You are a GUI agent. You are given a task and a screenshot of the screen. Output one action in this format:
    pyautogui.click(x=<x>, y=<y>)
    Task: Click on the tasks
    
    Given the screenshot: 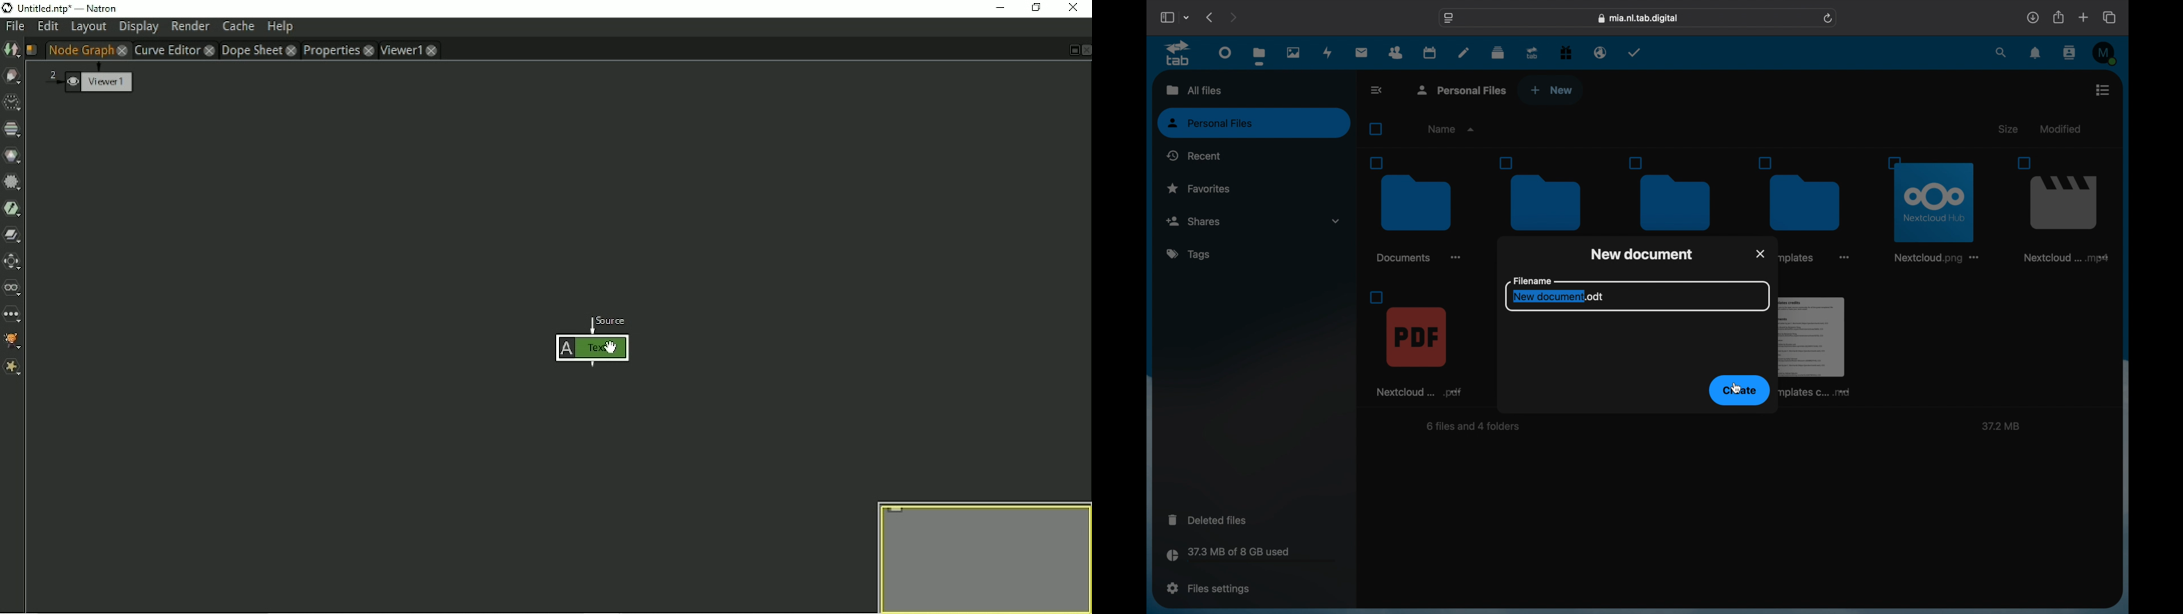 What is the action you would take?
    pyautogui.click(x=1635, y=52)
    